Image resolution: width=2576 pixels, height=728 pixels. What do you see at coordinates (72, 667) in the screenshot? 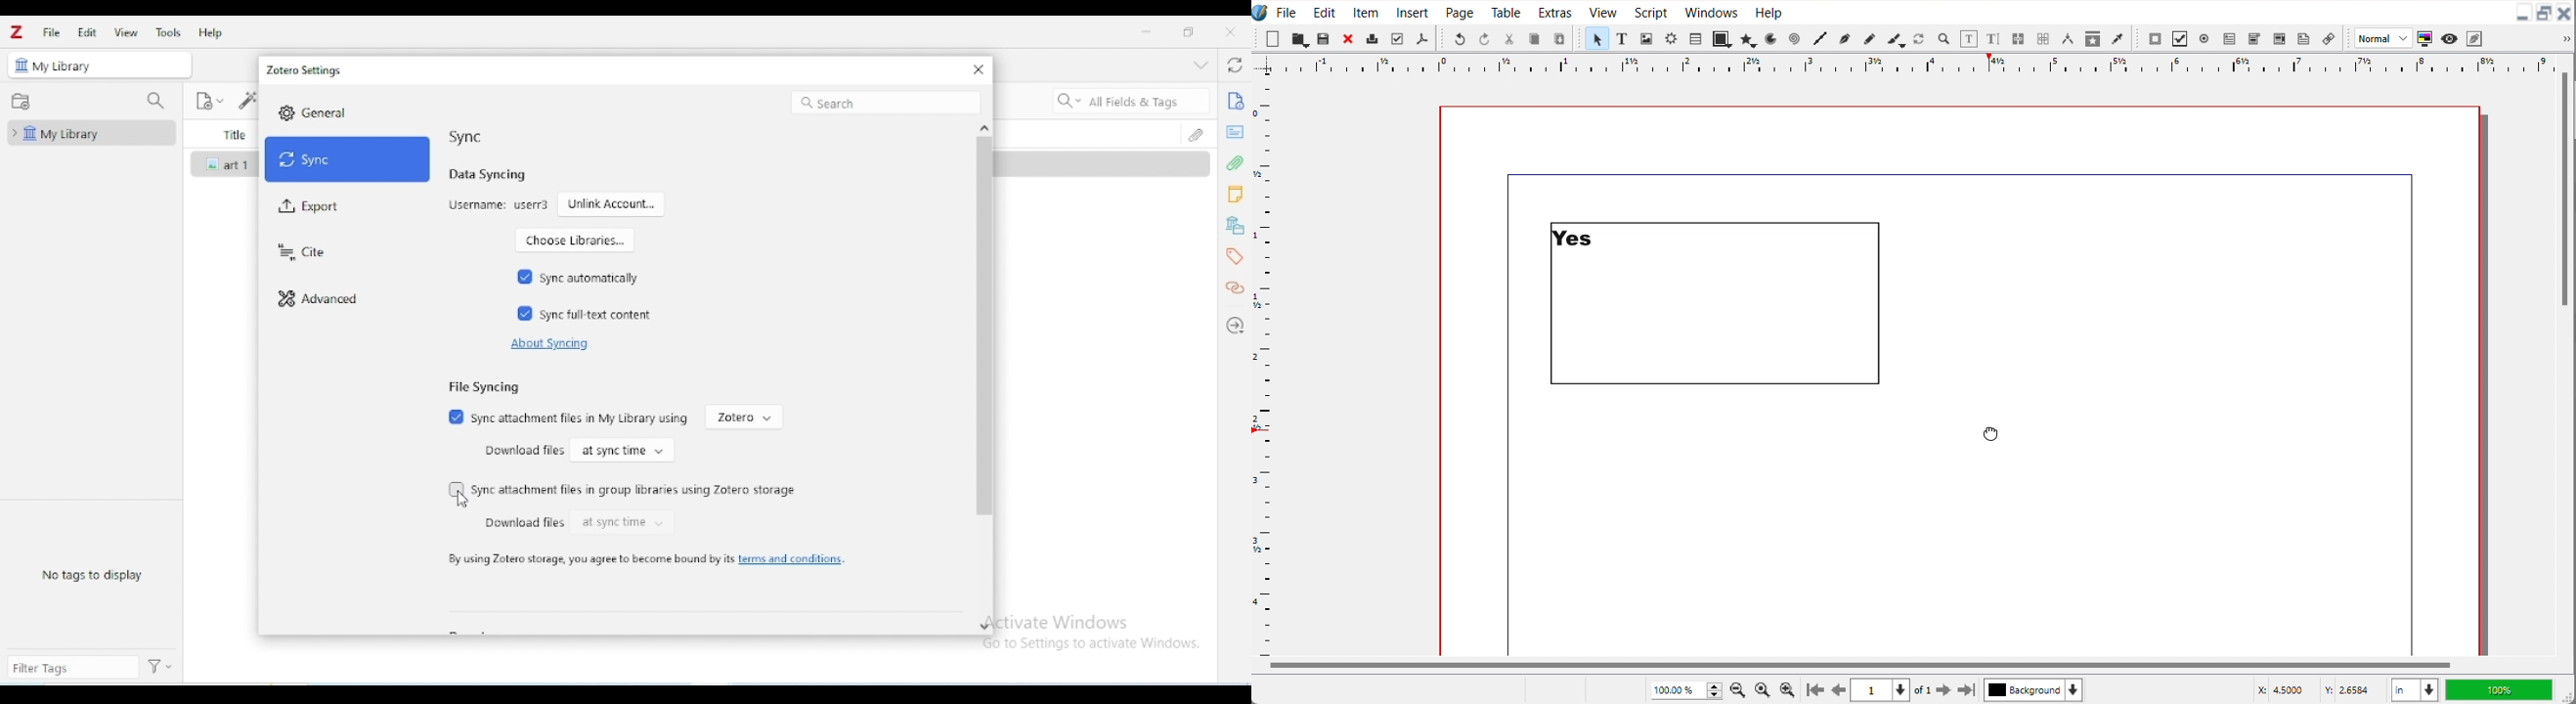
I see `filter tags` at bounding box center [72, 667].